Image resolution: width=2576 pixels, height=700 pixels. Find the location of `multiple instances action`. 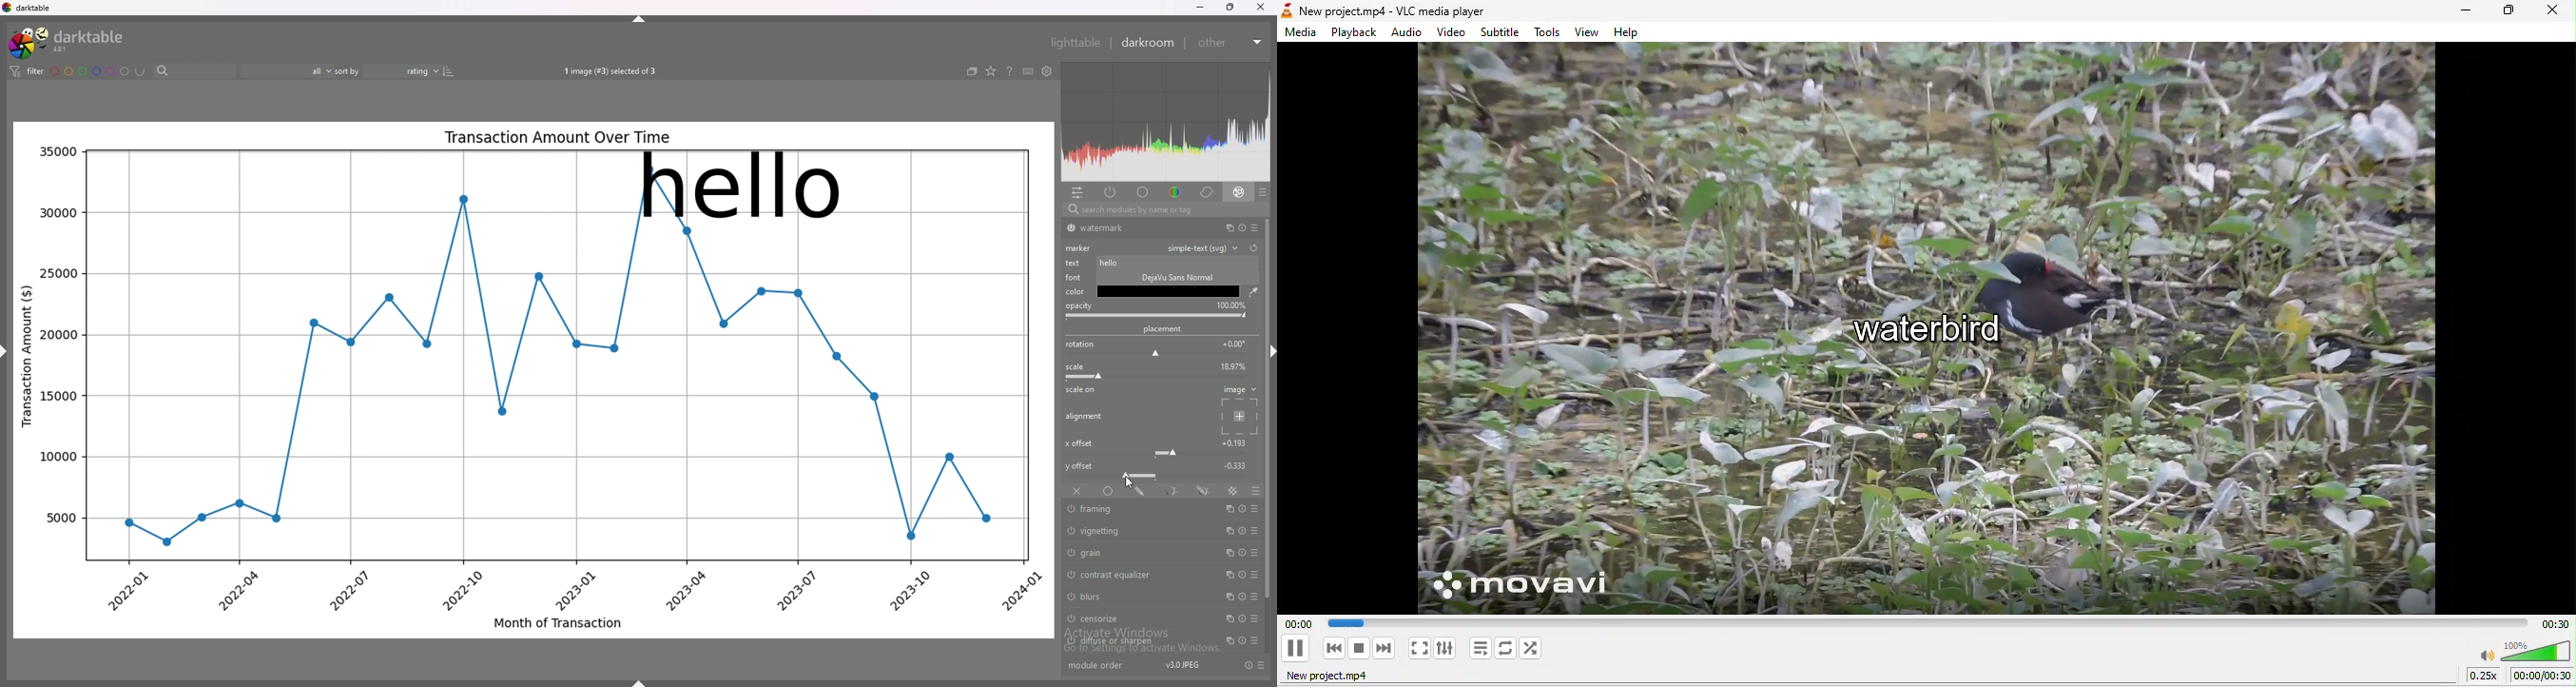

multiple instances action is located at coordinates (1228, 596).